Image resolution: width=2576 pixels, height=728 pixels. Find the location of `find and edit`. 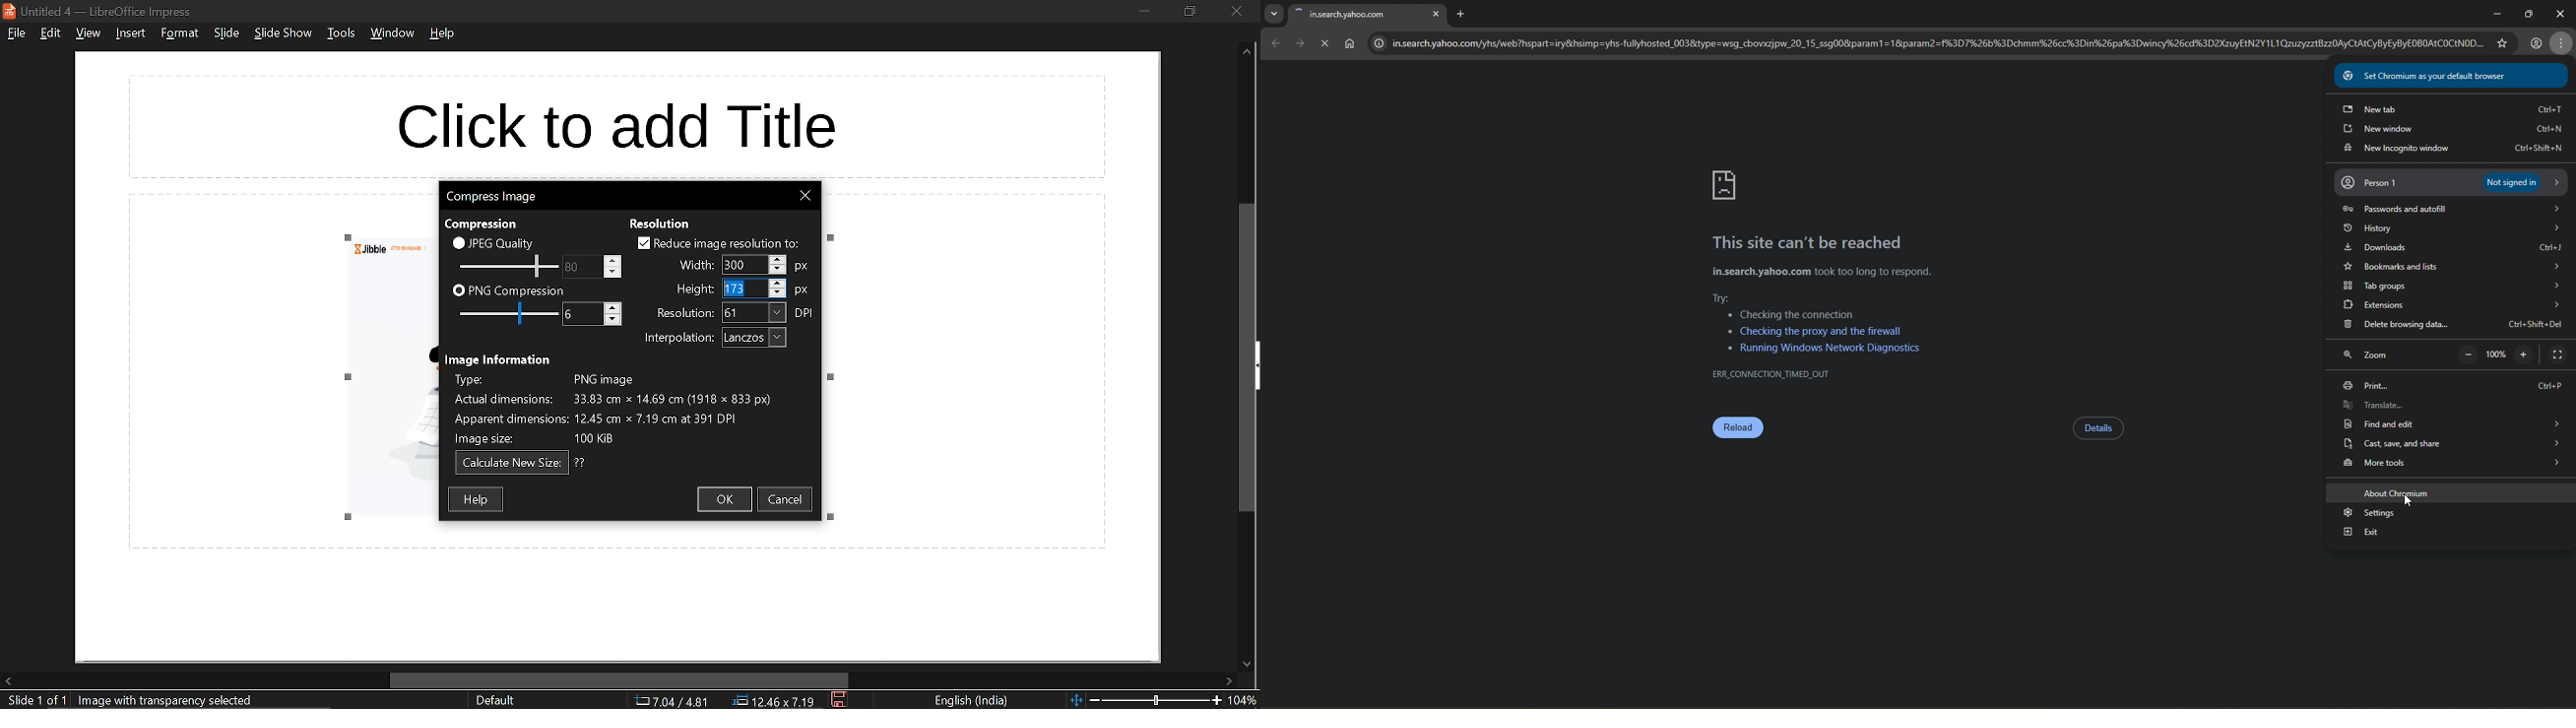

find and edit is located at coordinates (2454, 427).